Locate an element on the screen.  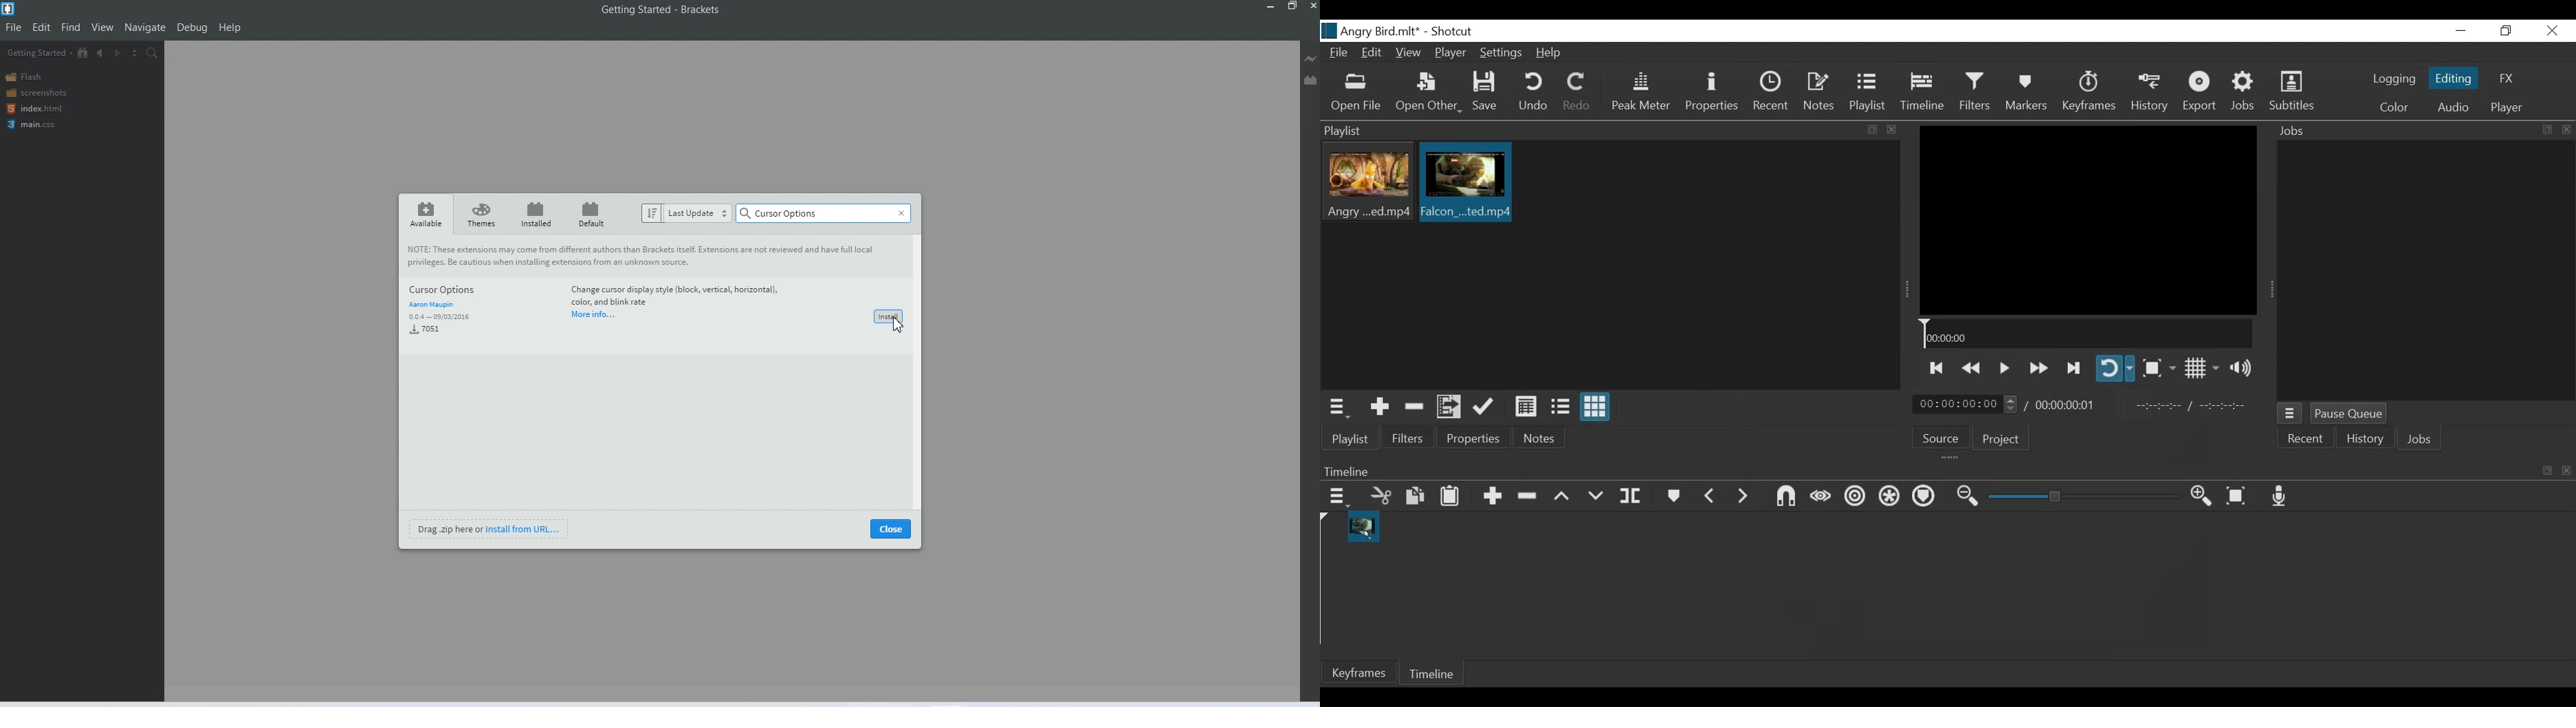
installed is located at coordinates (537, 214).